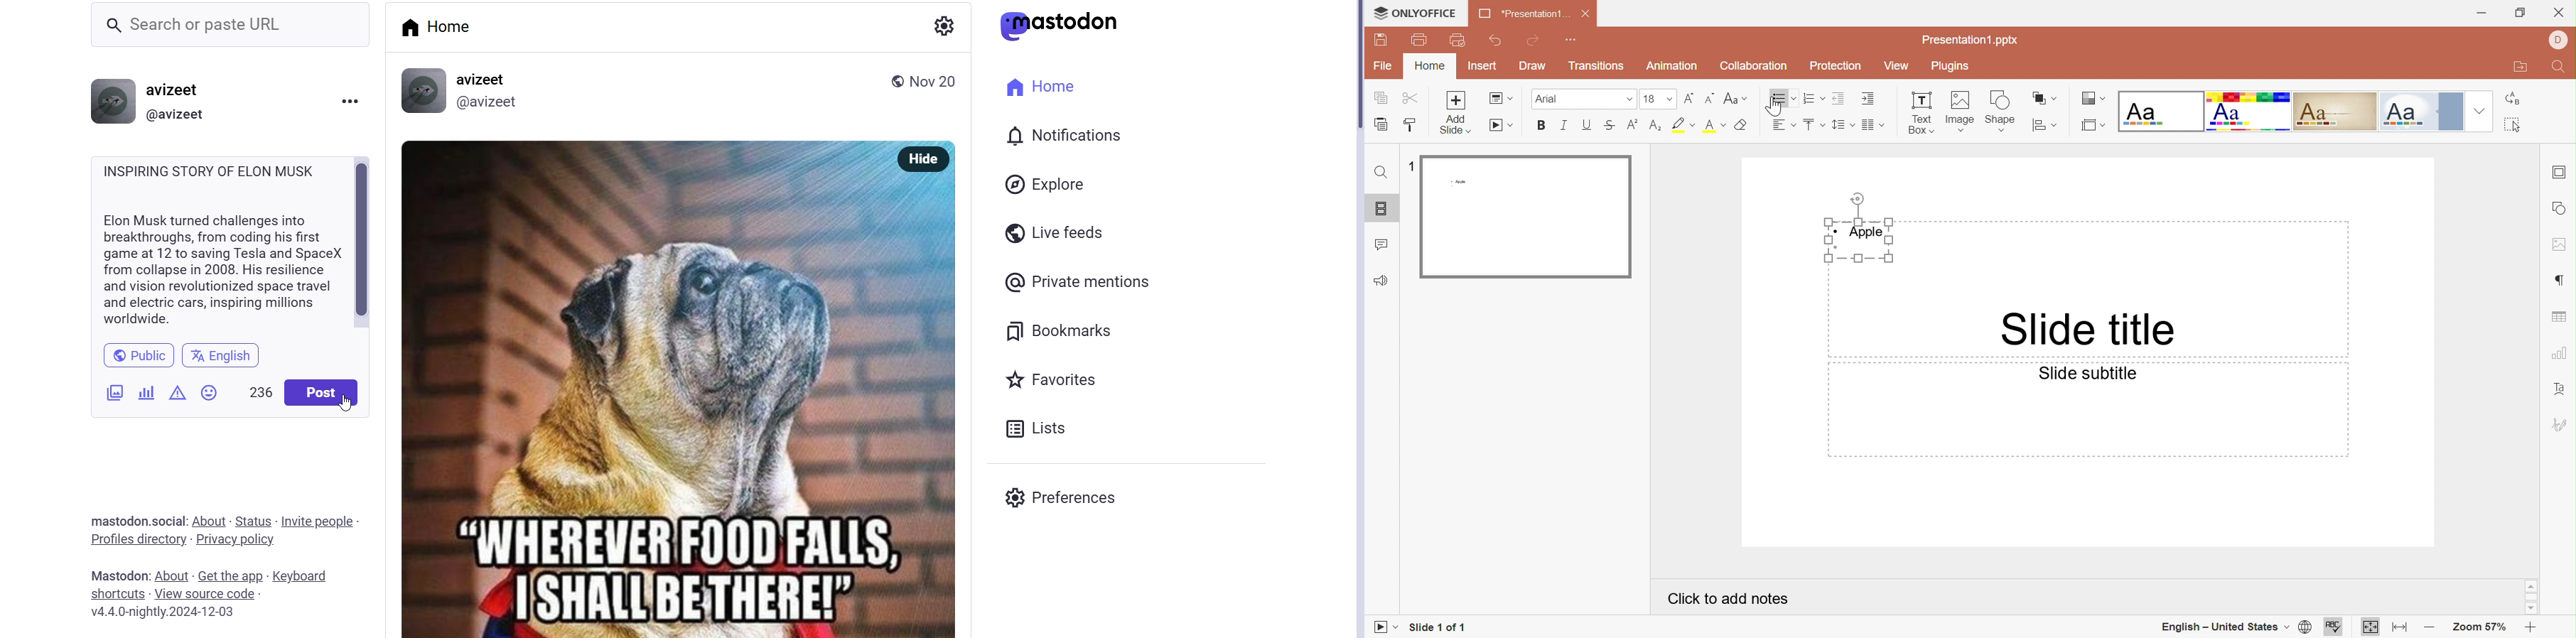  Describe the element at coordinates (2518, 127) in the screenshot. I see `Select all` at that location.